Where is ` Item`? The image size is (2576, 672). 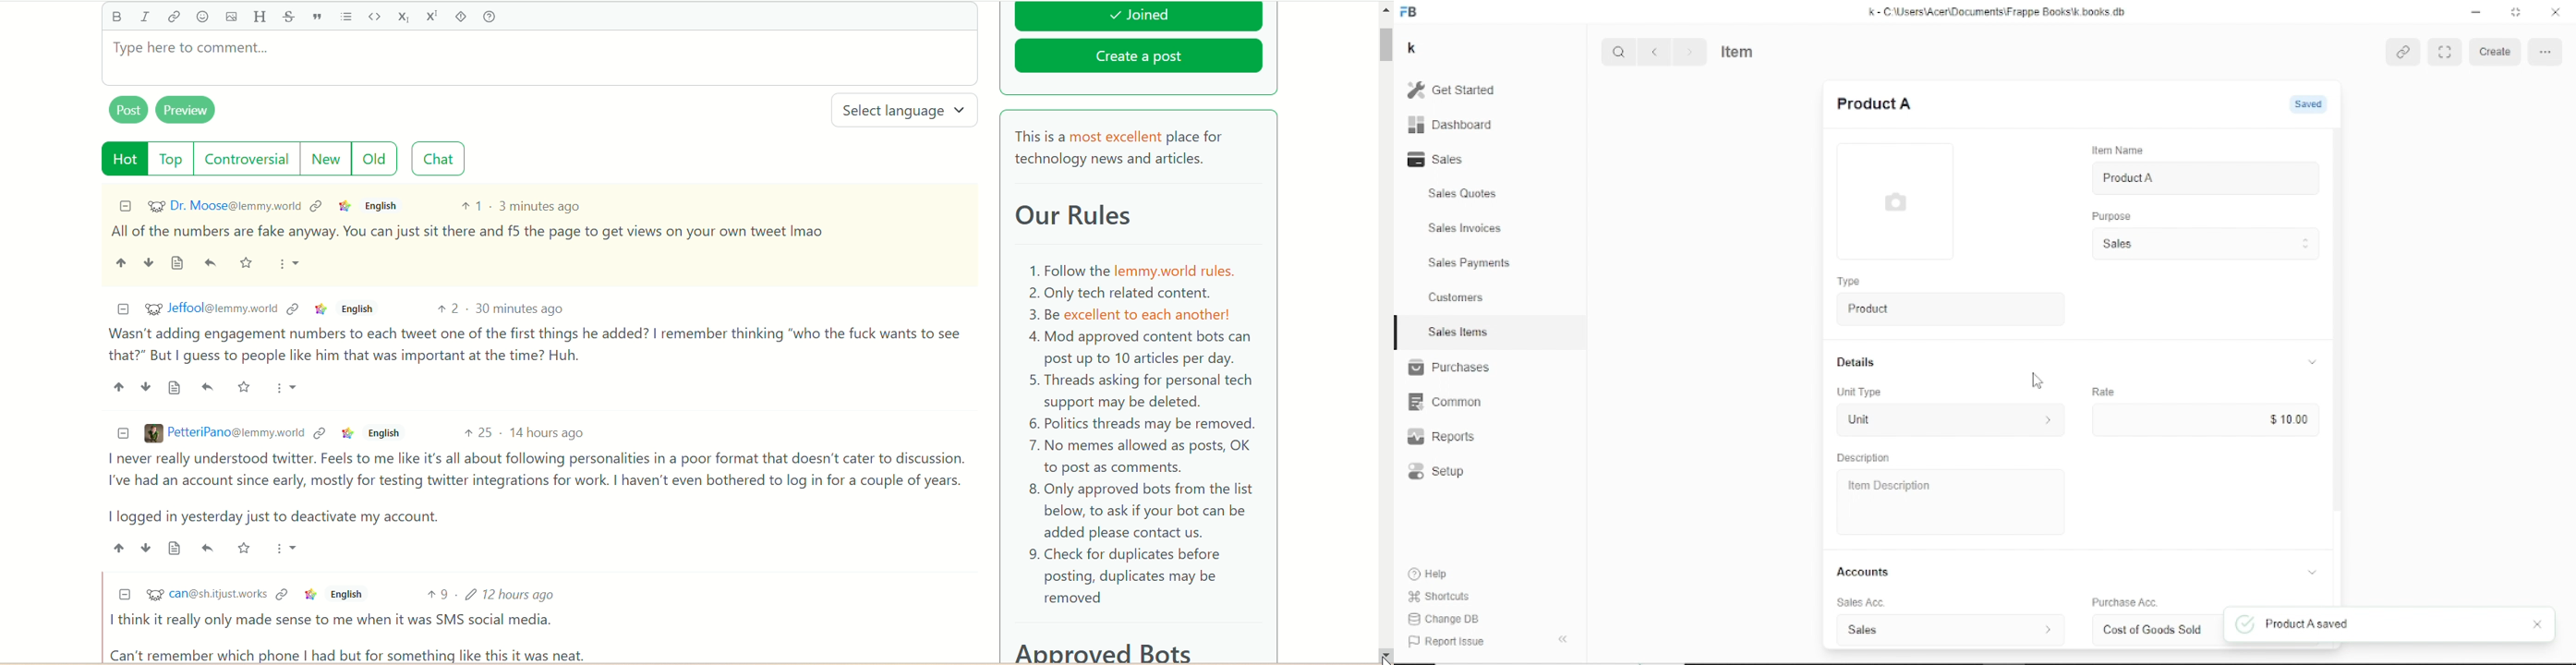  Item is located at coordinates (1738, 50).